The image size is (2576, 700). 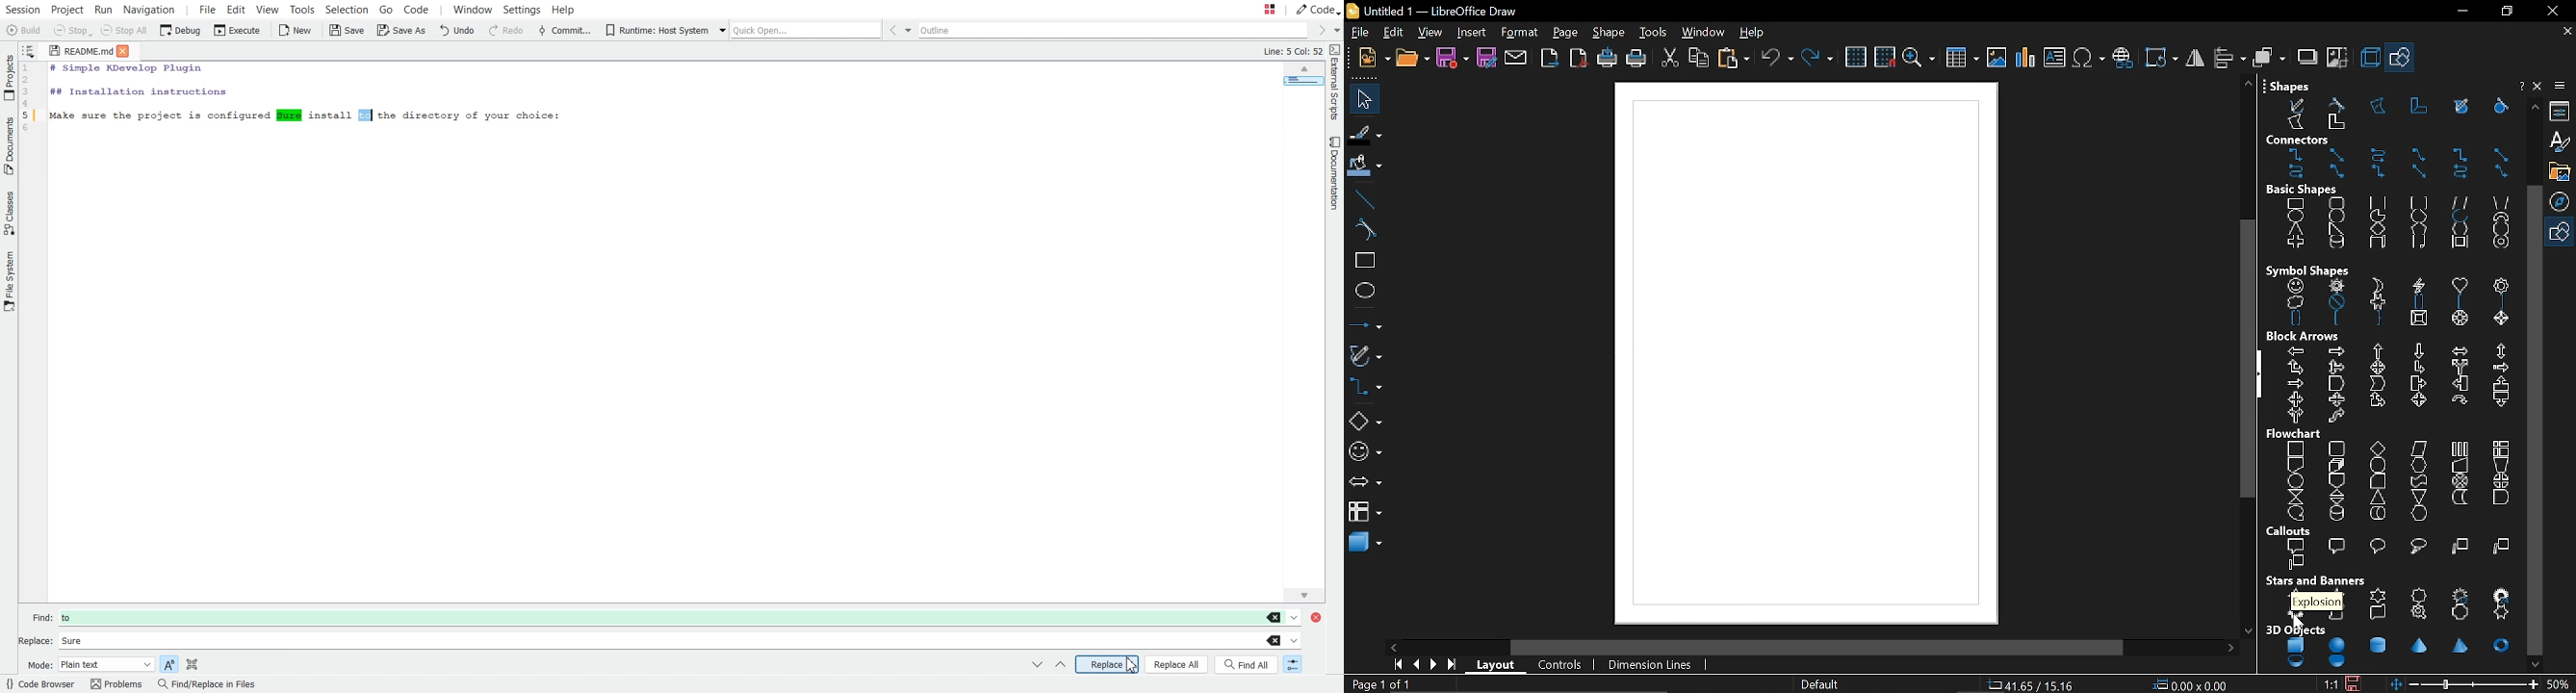 I want to click on select, so click(x=1361, y=99).